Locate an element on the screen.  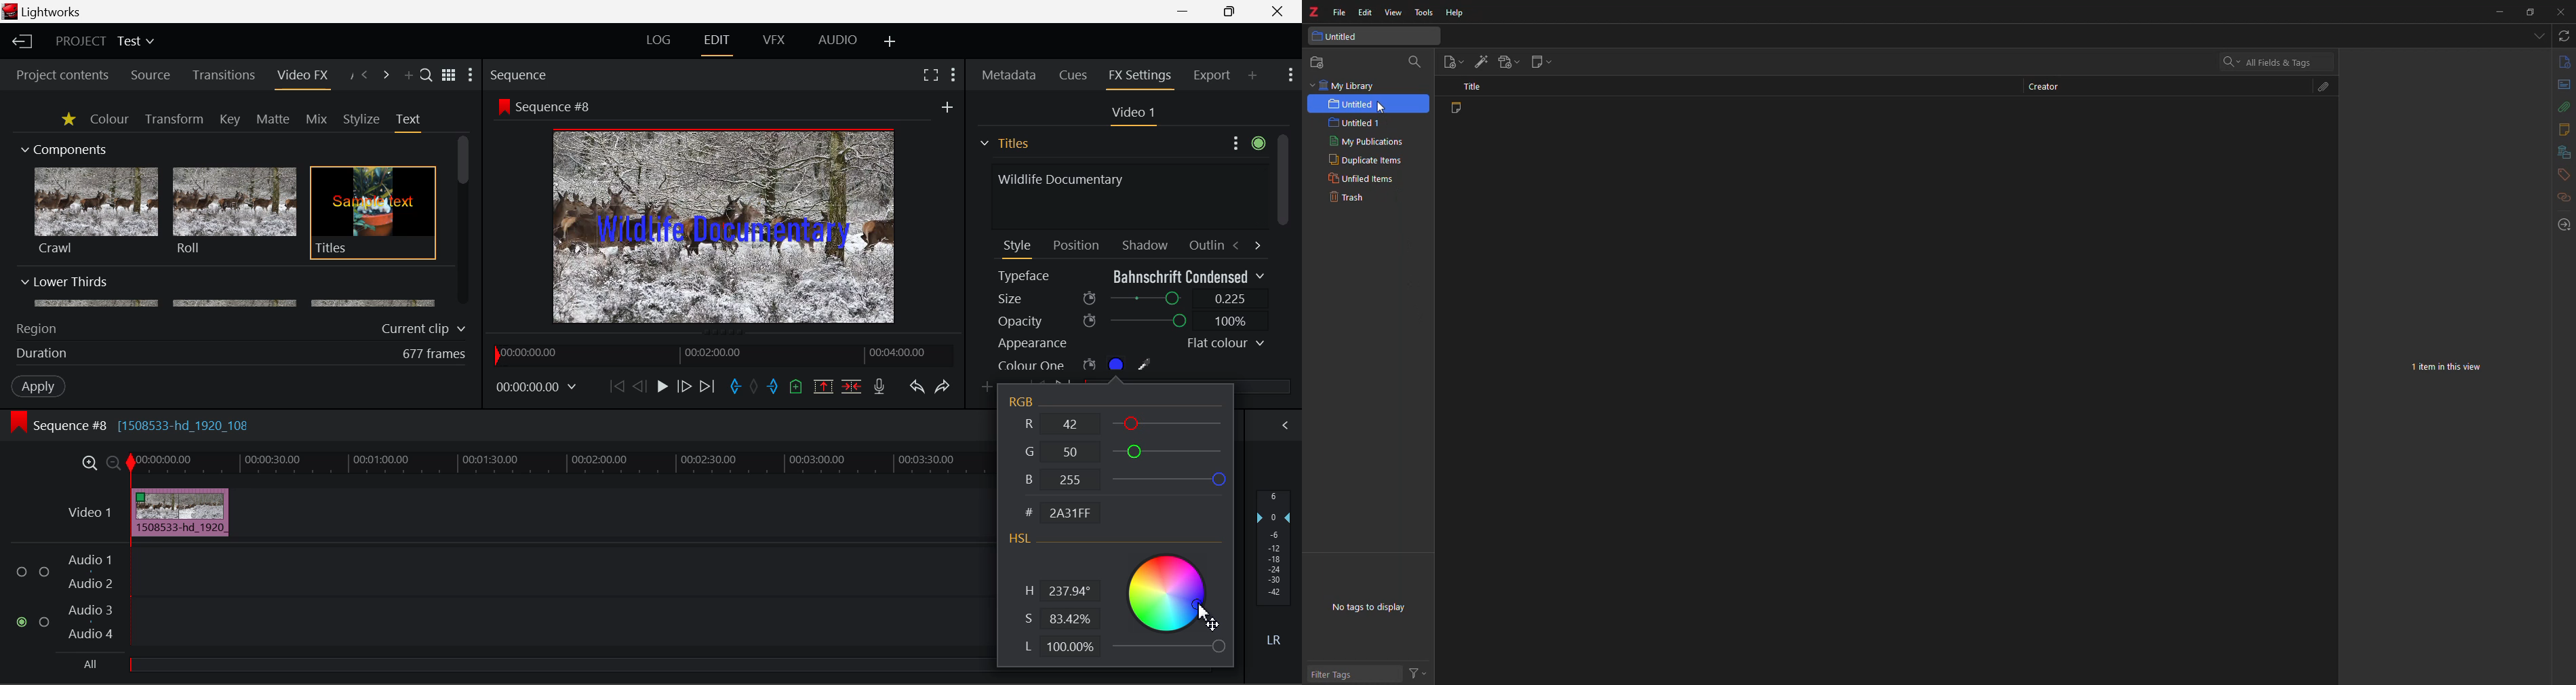
Add Layout is located at coordinates (892, 43).